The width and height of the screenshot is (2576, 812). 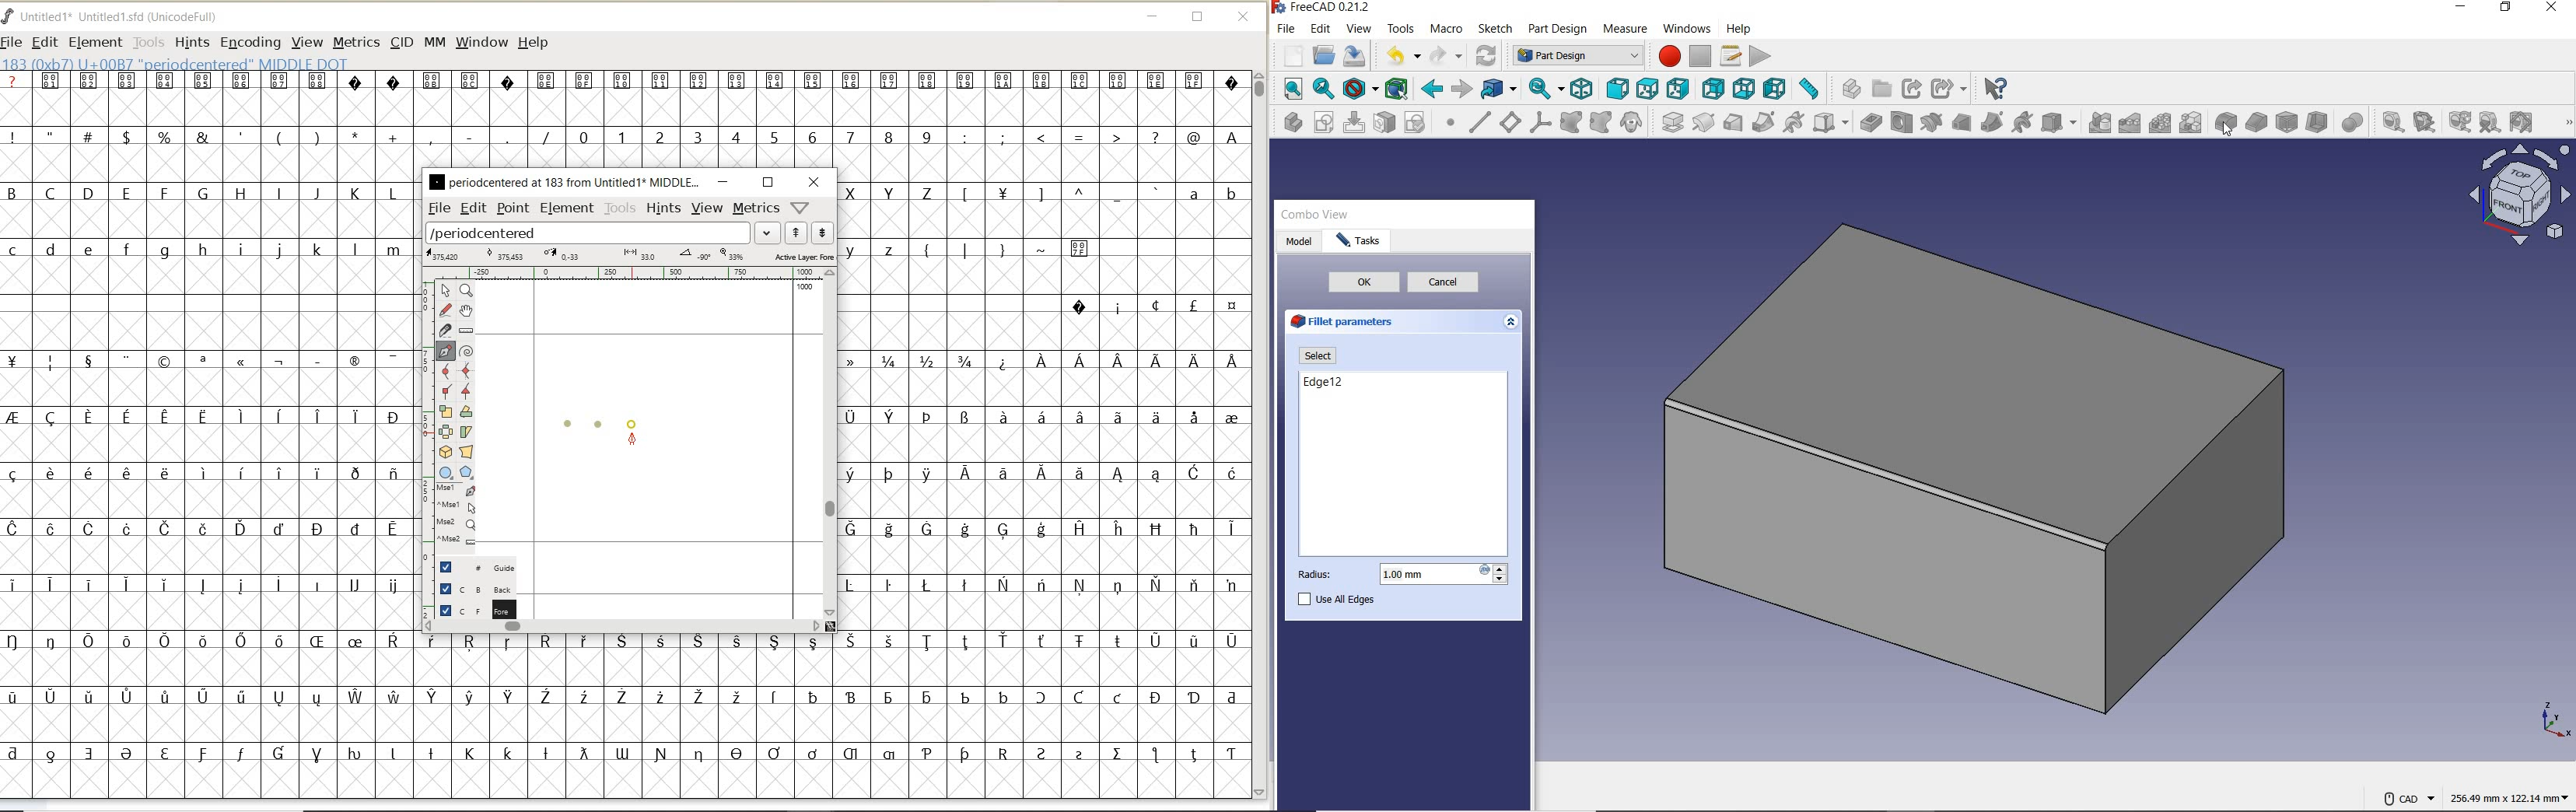 I want to click on view, so click(x=708, y=208).